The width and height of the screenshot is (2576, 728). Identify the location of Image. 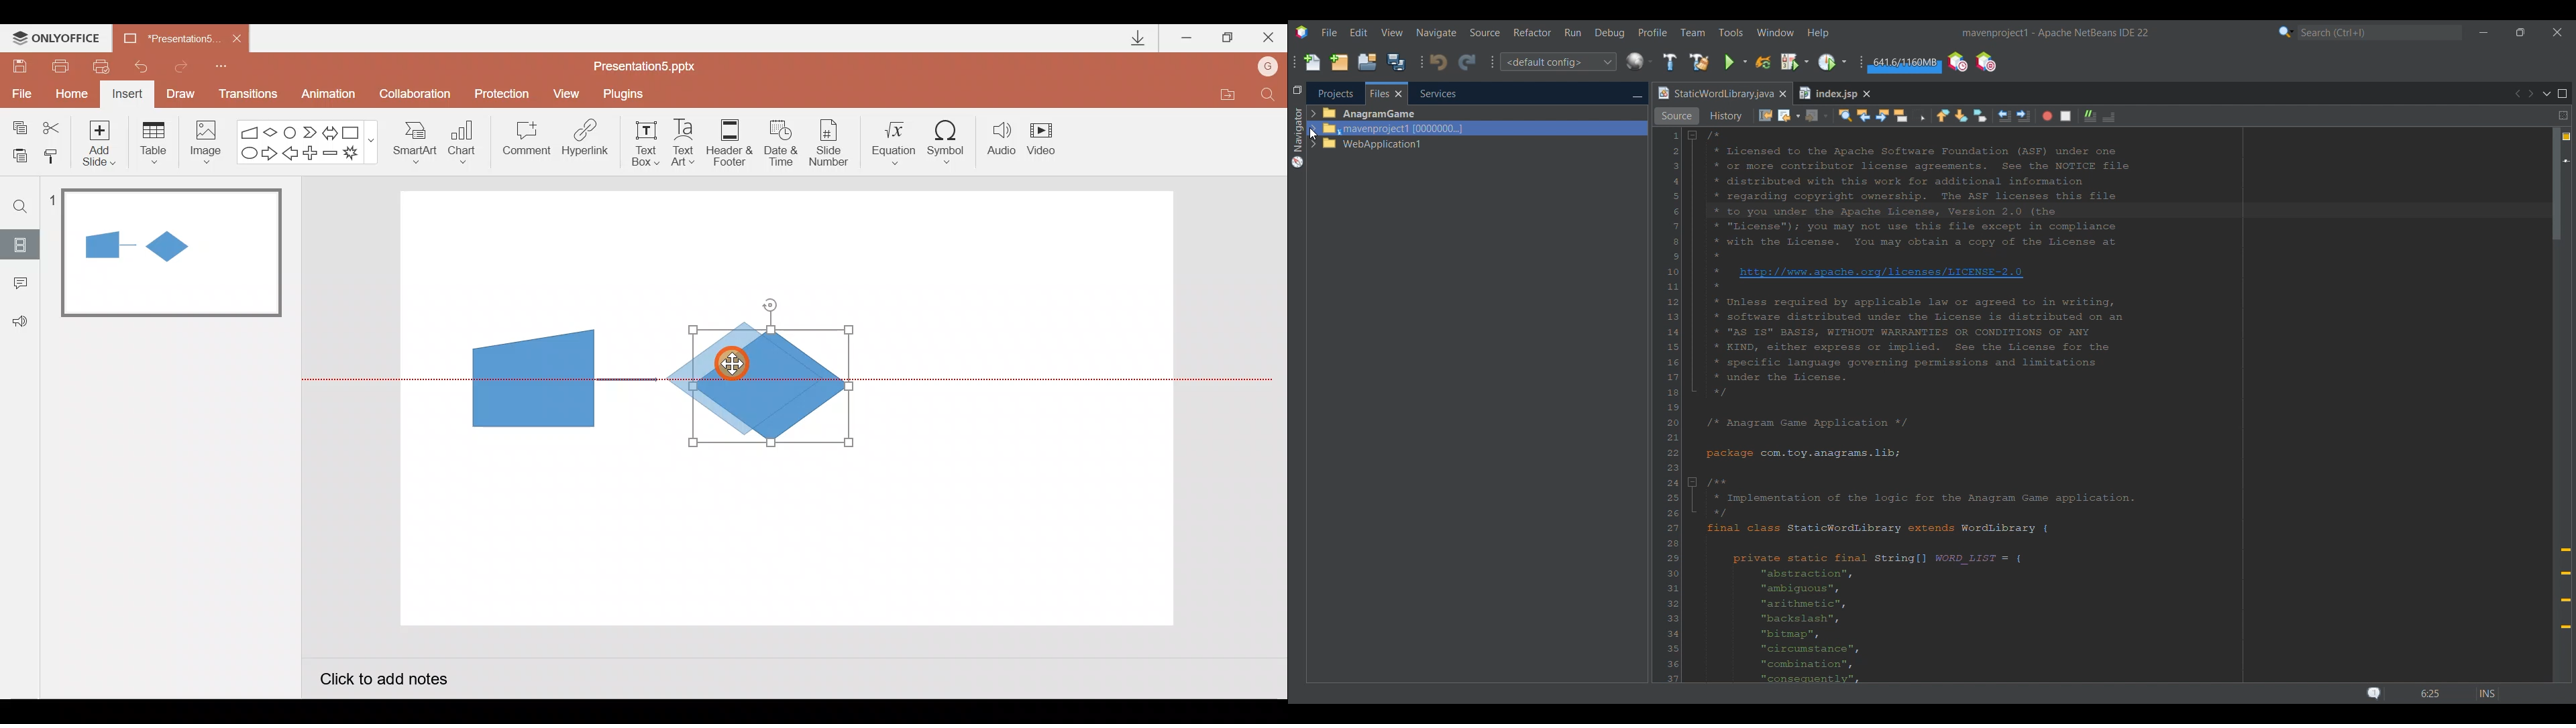
(202, 141).